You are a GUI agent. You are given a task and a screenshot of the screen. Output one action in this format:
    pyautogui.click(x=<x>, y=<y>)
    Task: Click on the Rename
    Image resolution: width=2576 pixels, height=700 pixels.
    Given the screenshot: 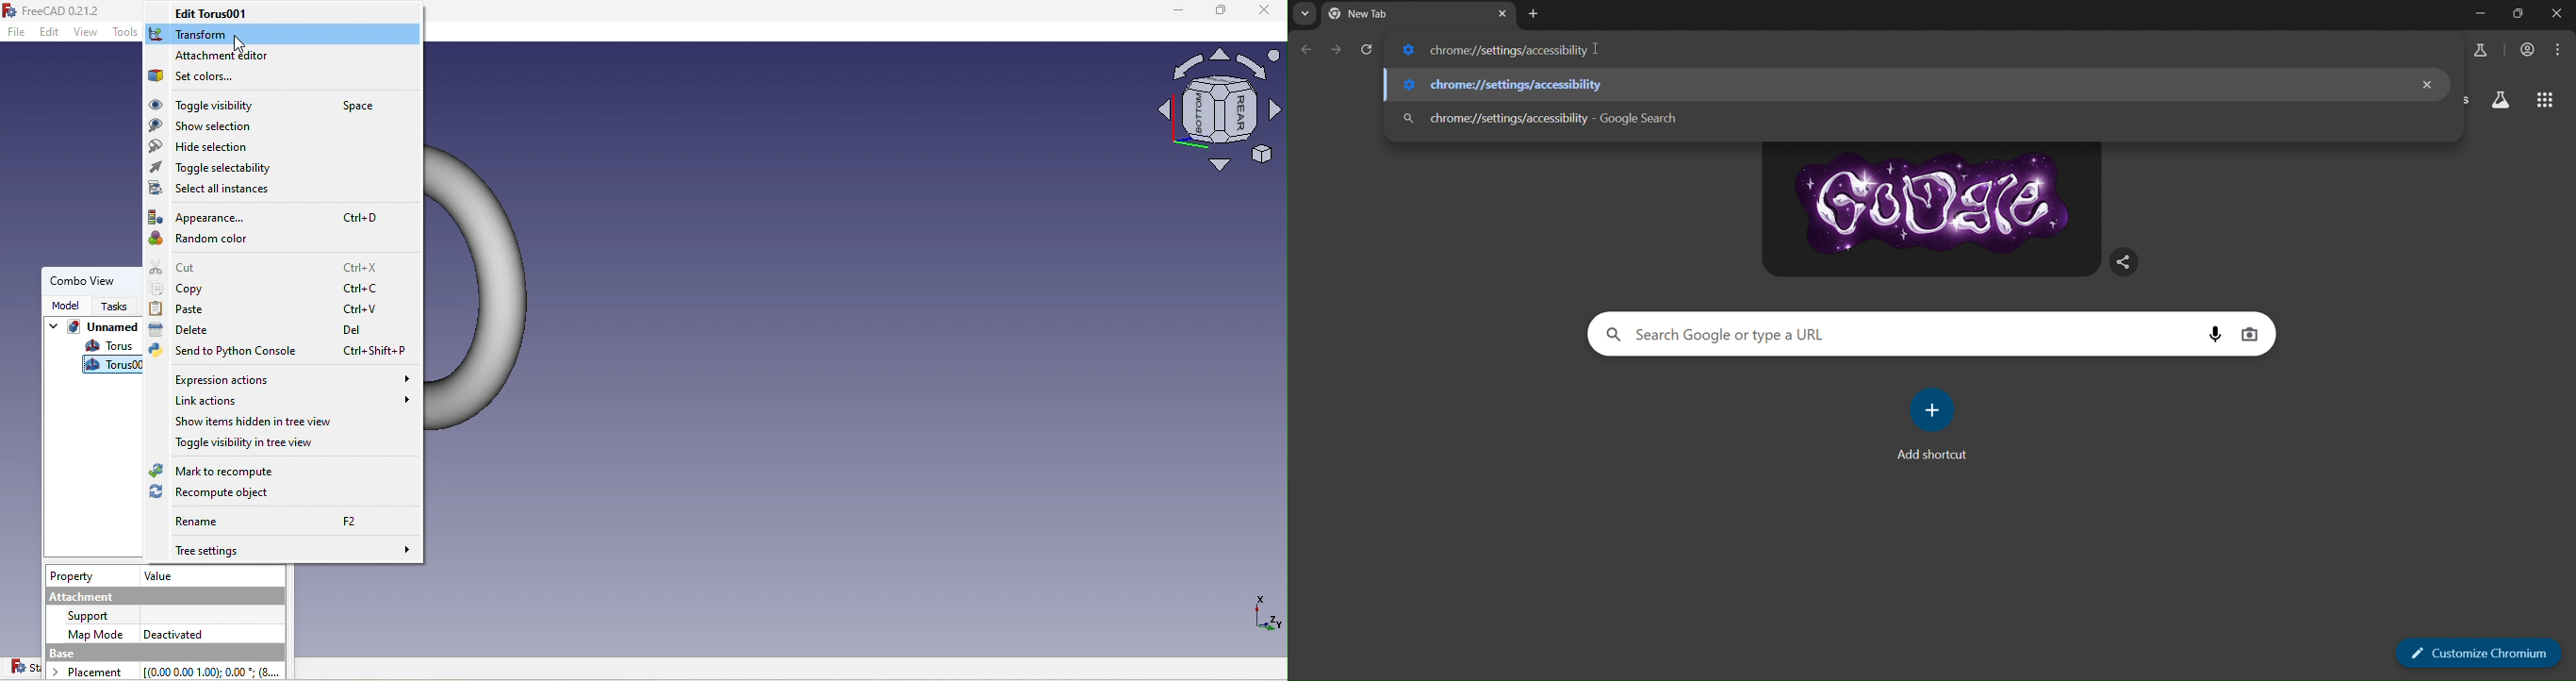 What is the action you would take?
    pyautogui.click(x=263, y=521)
    